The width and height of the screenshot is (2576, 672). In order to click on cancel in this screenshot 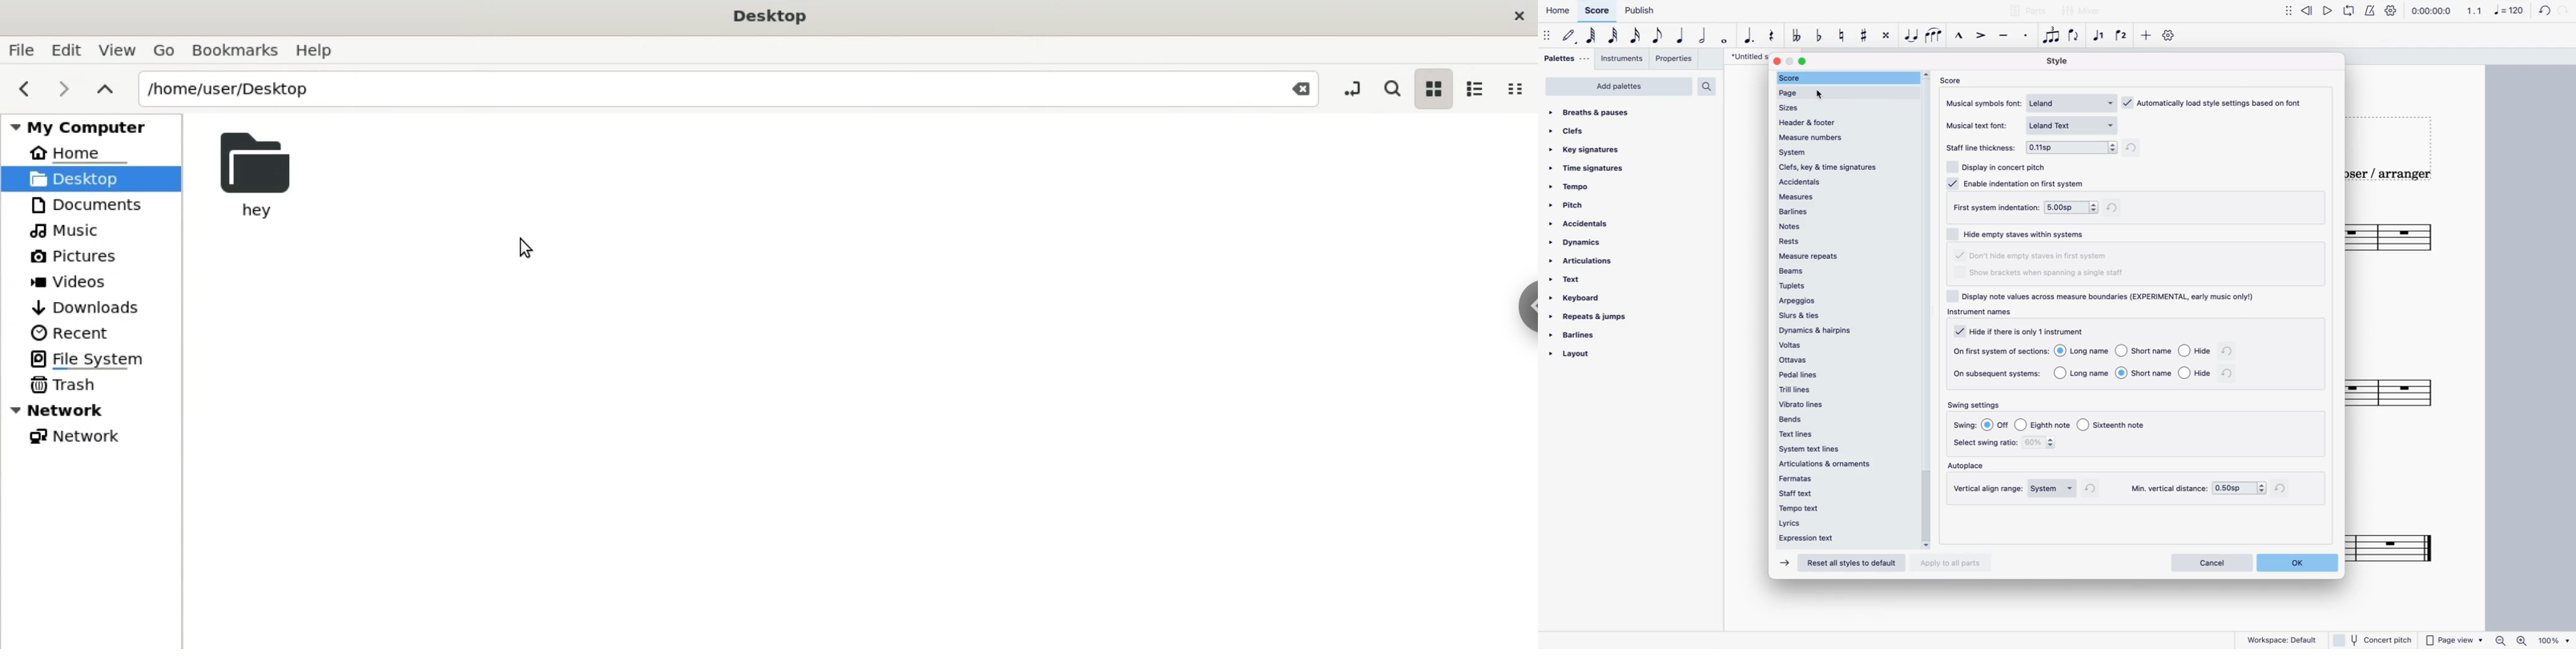, I will do `click(2211, 562)`.